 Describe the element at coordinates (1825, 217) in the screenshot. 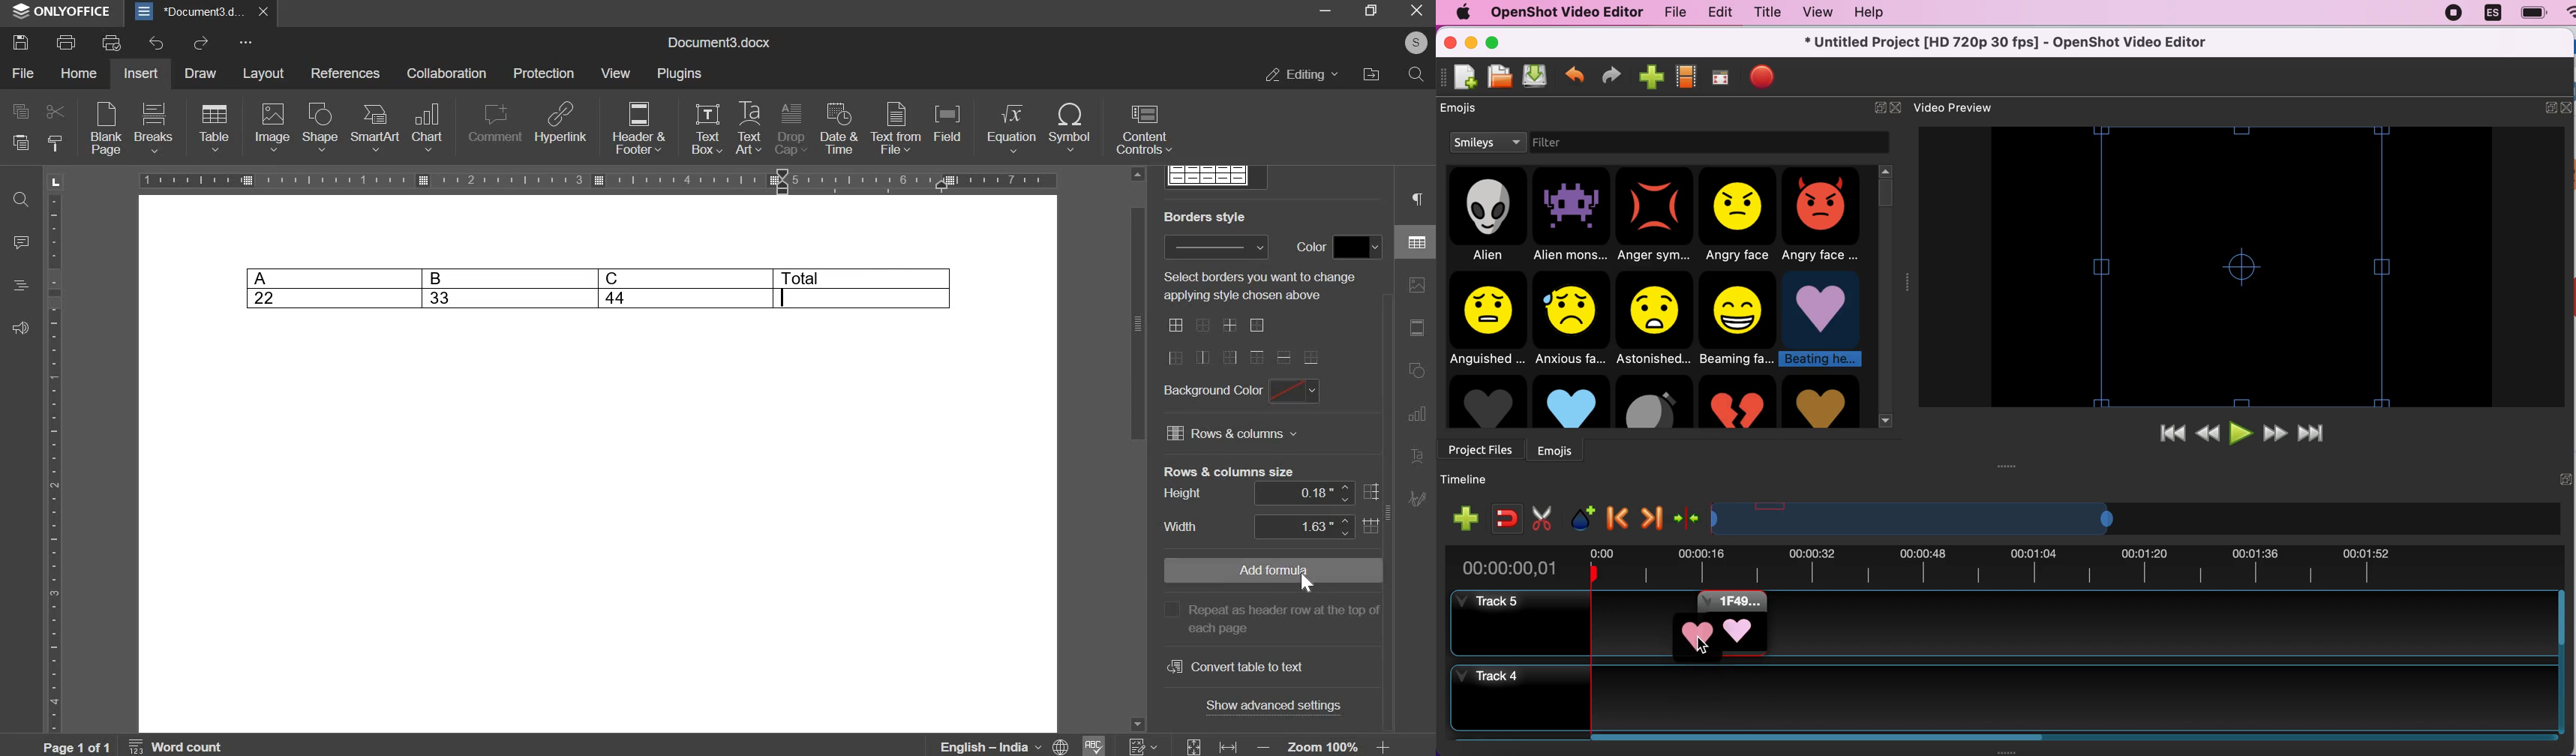

I see `angry face 2` at that location.